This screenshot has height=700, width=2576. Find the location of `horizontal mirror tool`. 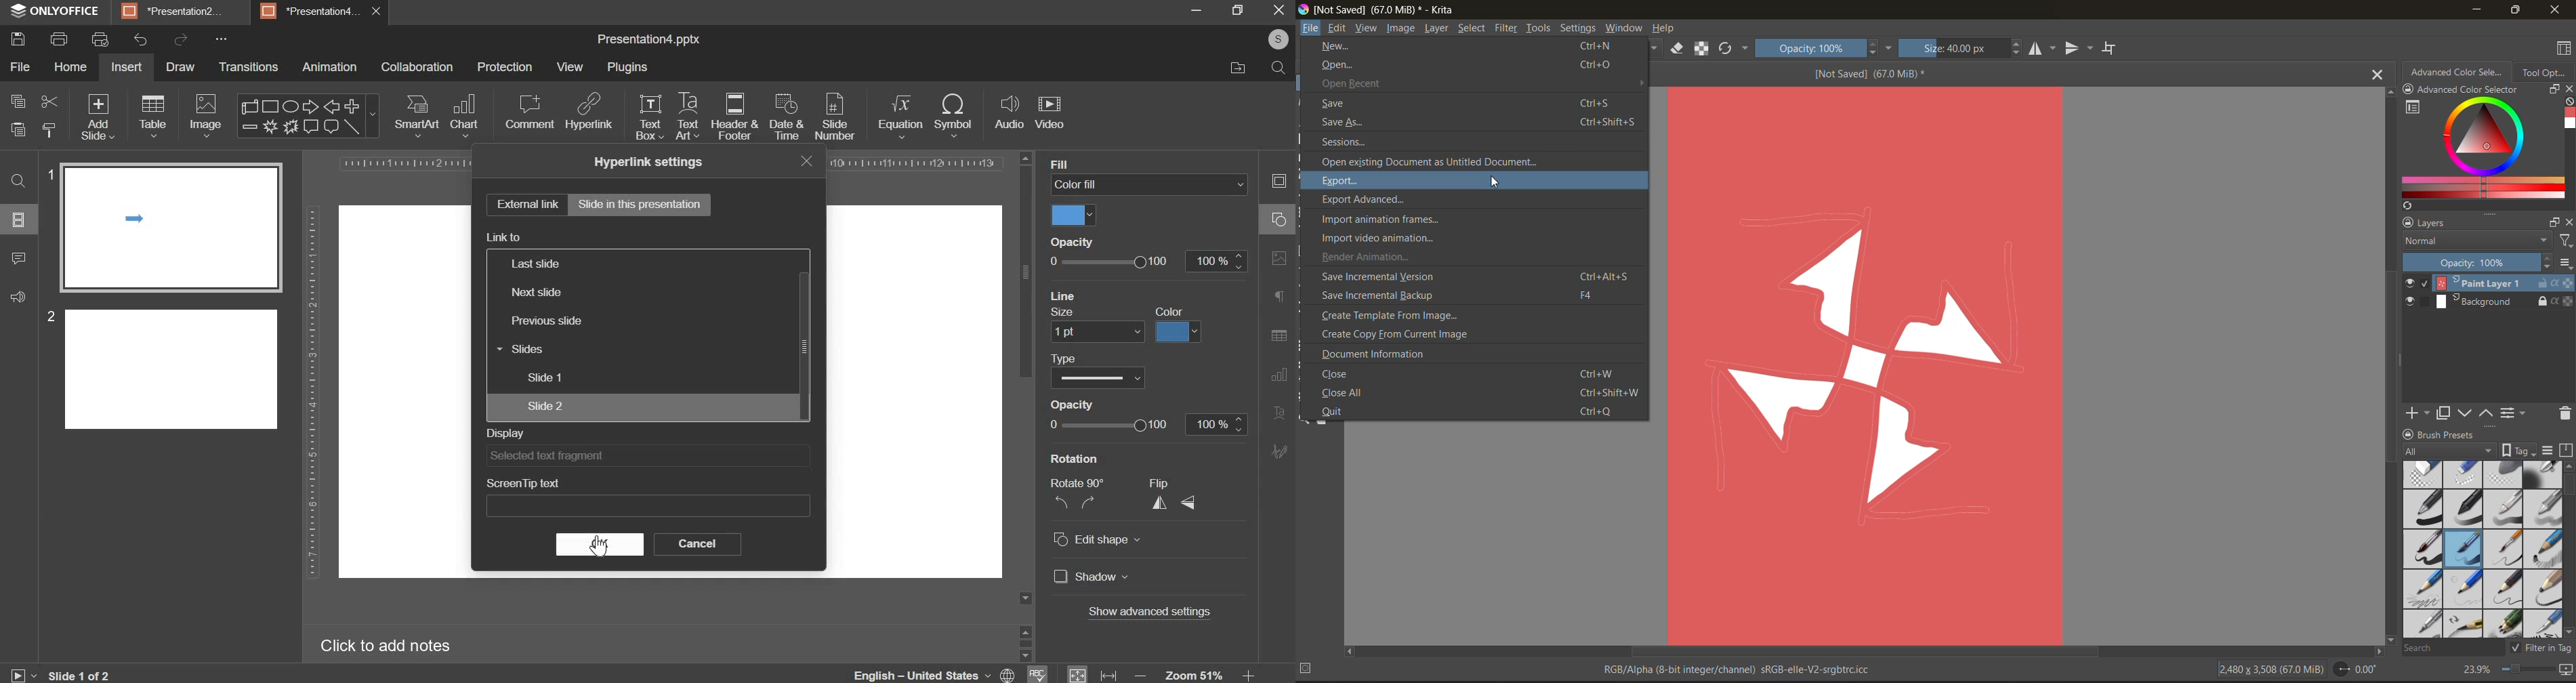

horizontal mirror tool is located at coordinates (2044, 49).